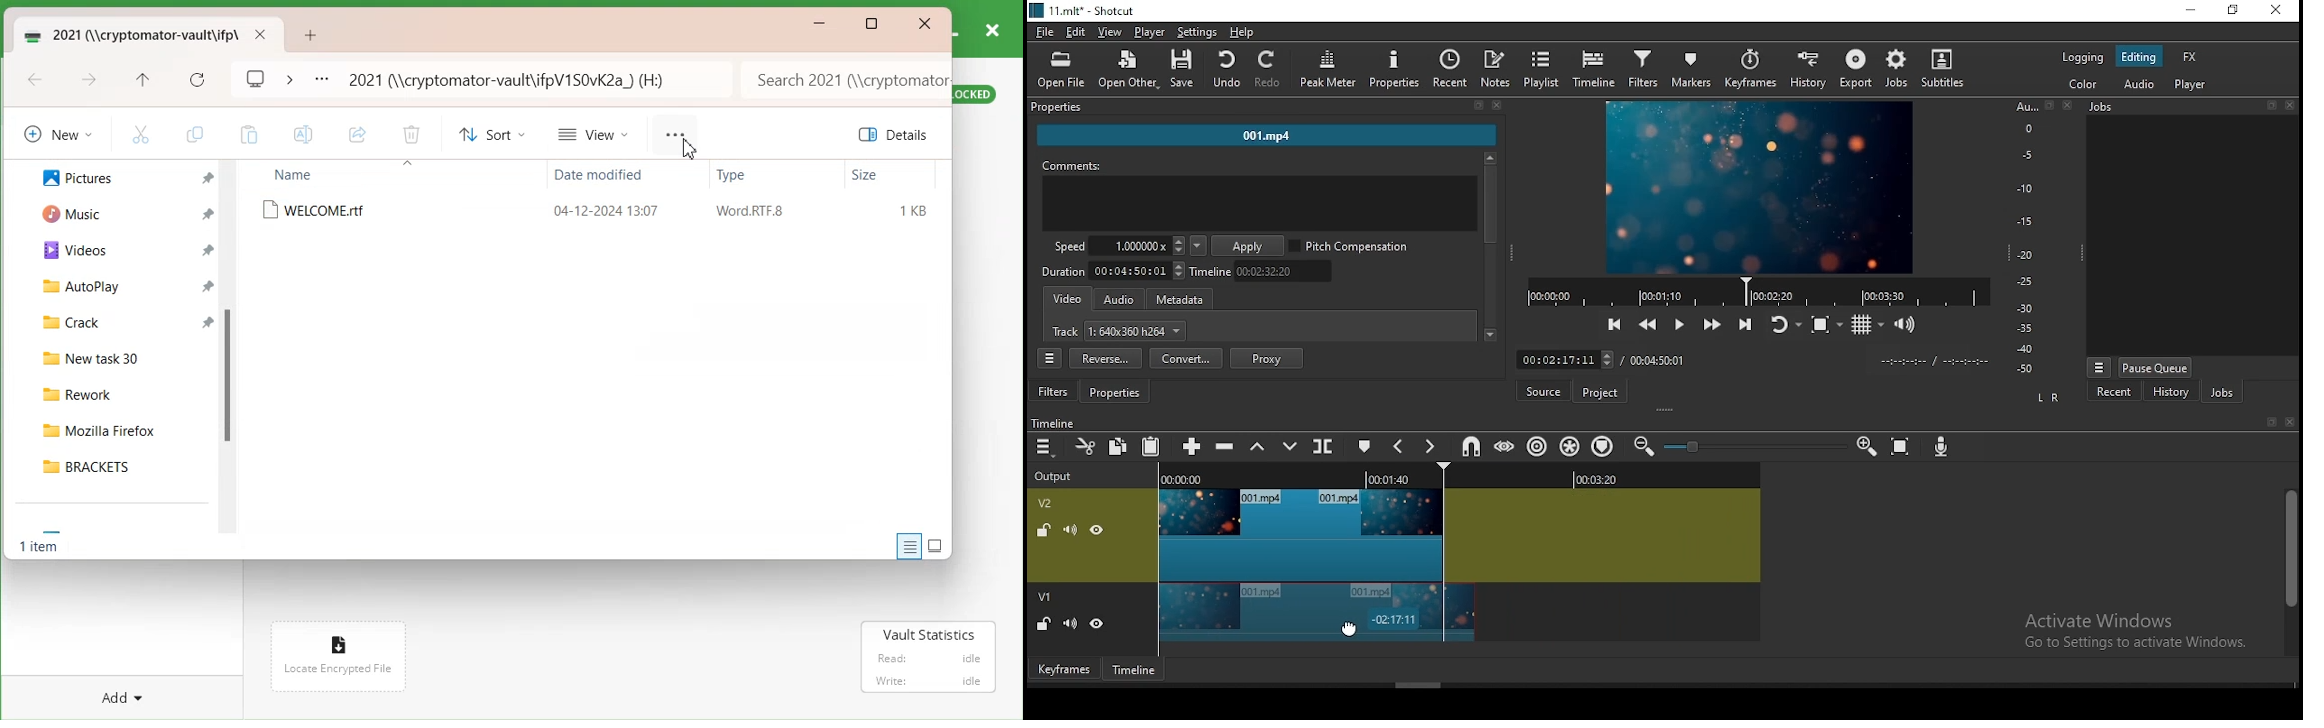  What do you see at coordinates (1682, 322) in the screenshot?
I see `play/pause` at bounding box center [1682, 322].